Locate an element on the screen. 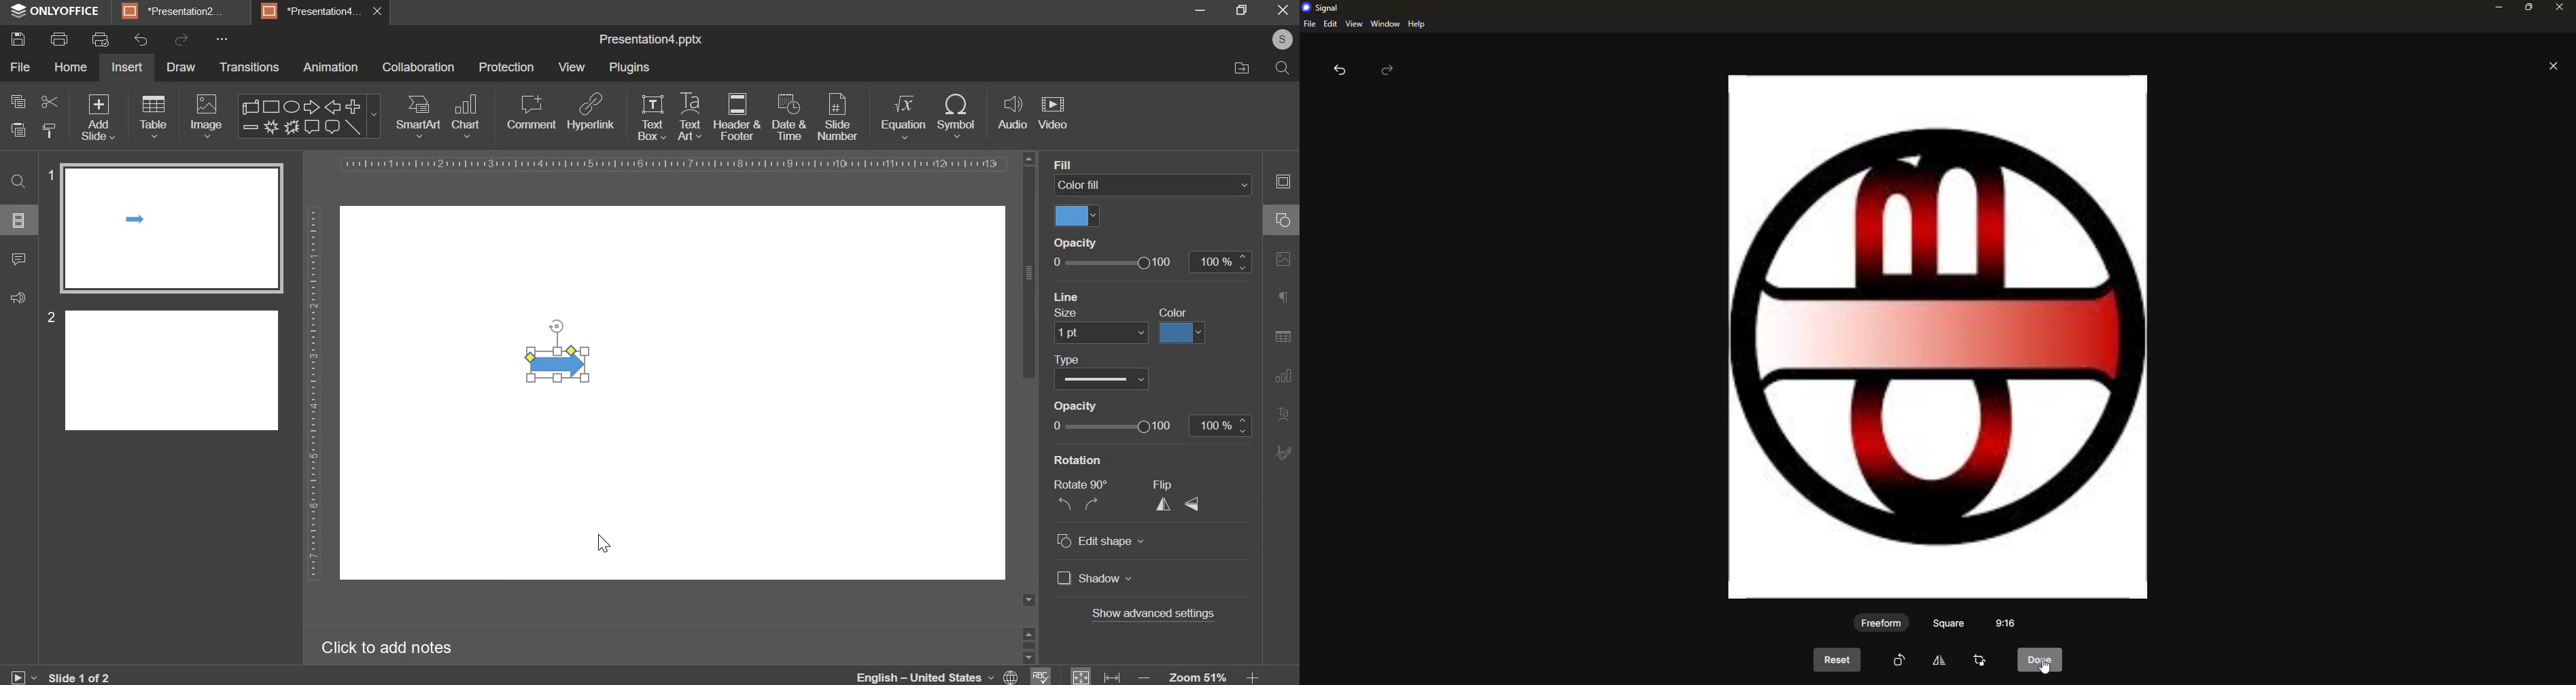  header & footer is located at coordinates (737, 118).